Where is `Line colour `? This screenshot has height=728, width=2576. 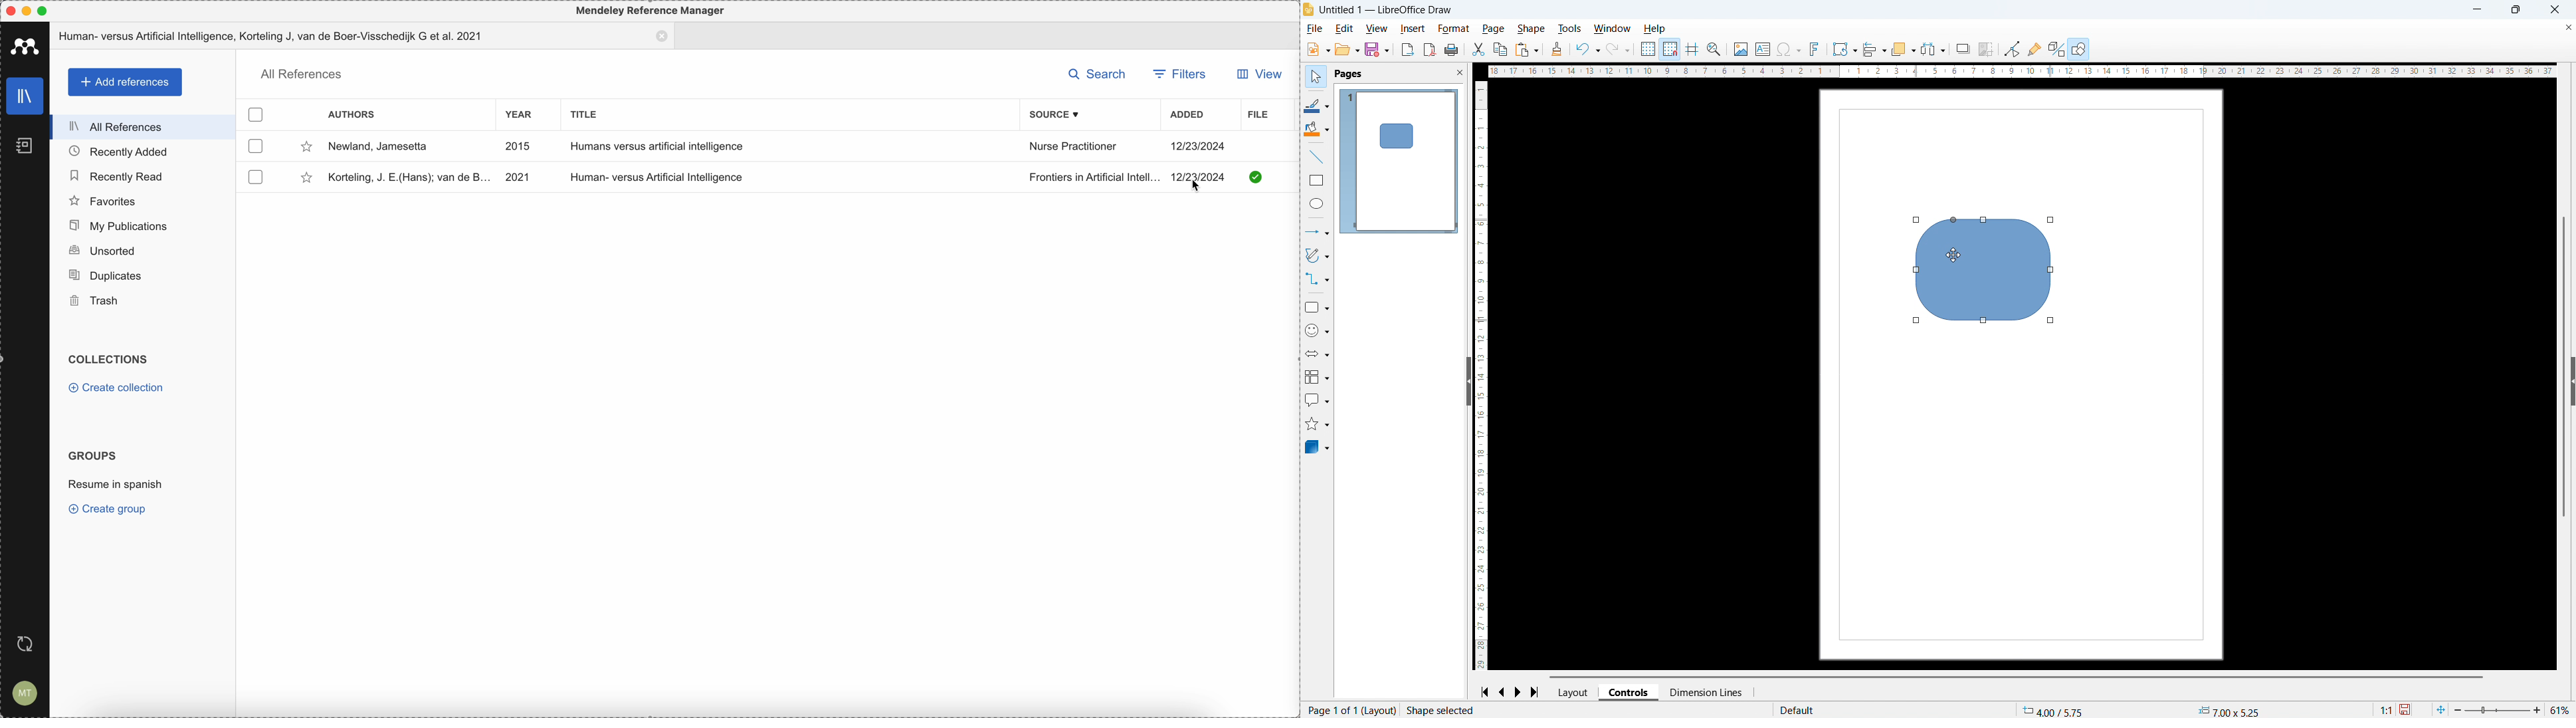 Line colour  is located at coordinates (1316, 105).